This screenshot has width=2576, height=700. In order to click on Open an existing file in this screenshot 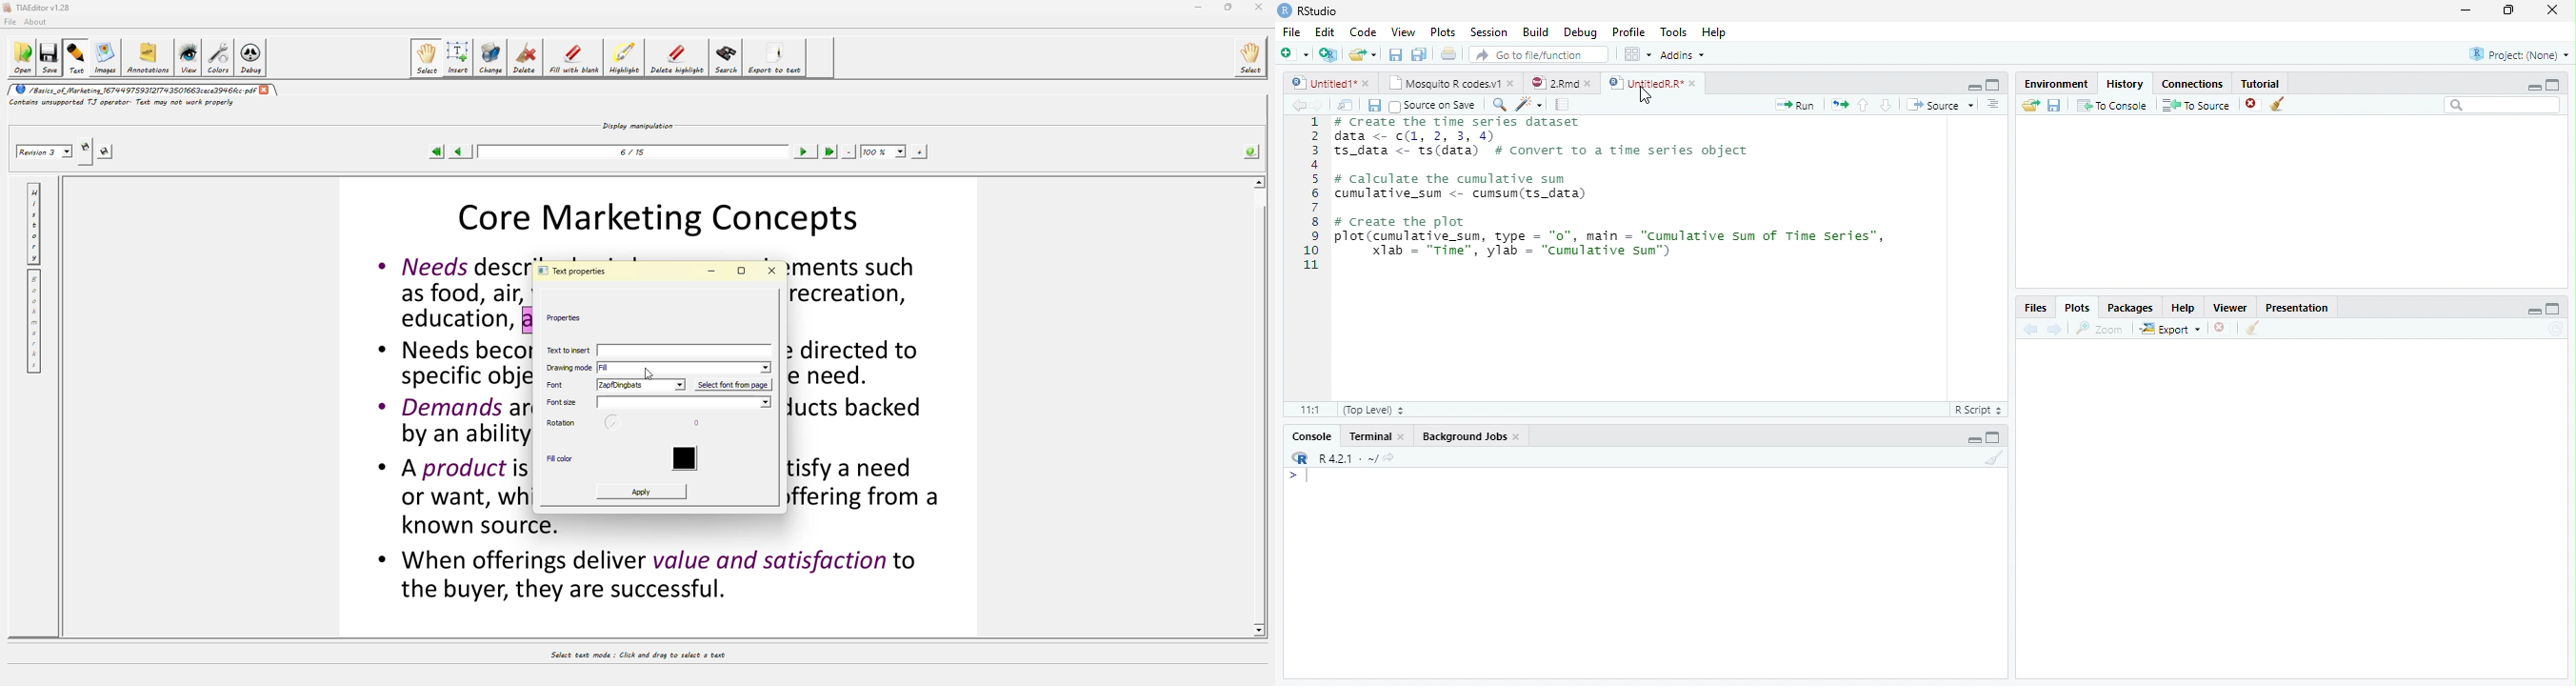, I will do `click(1365, 54)`.